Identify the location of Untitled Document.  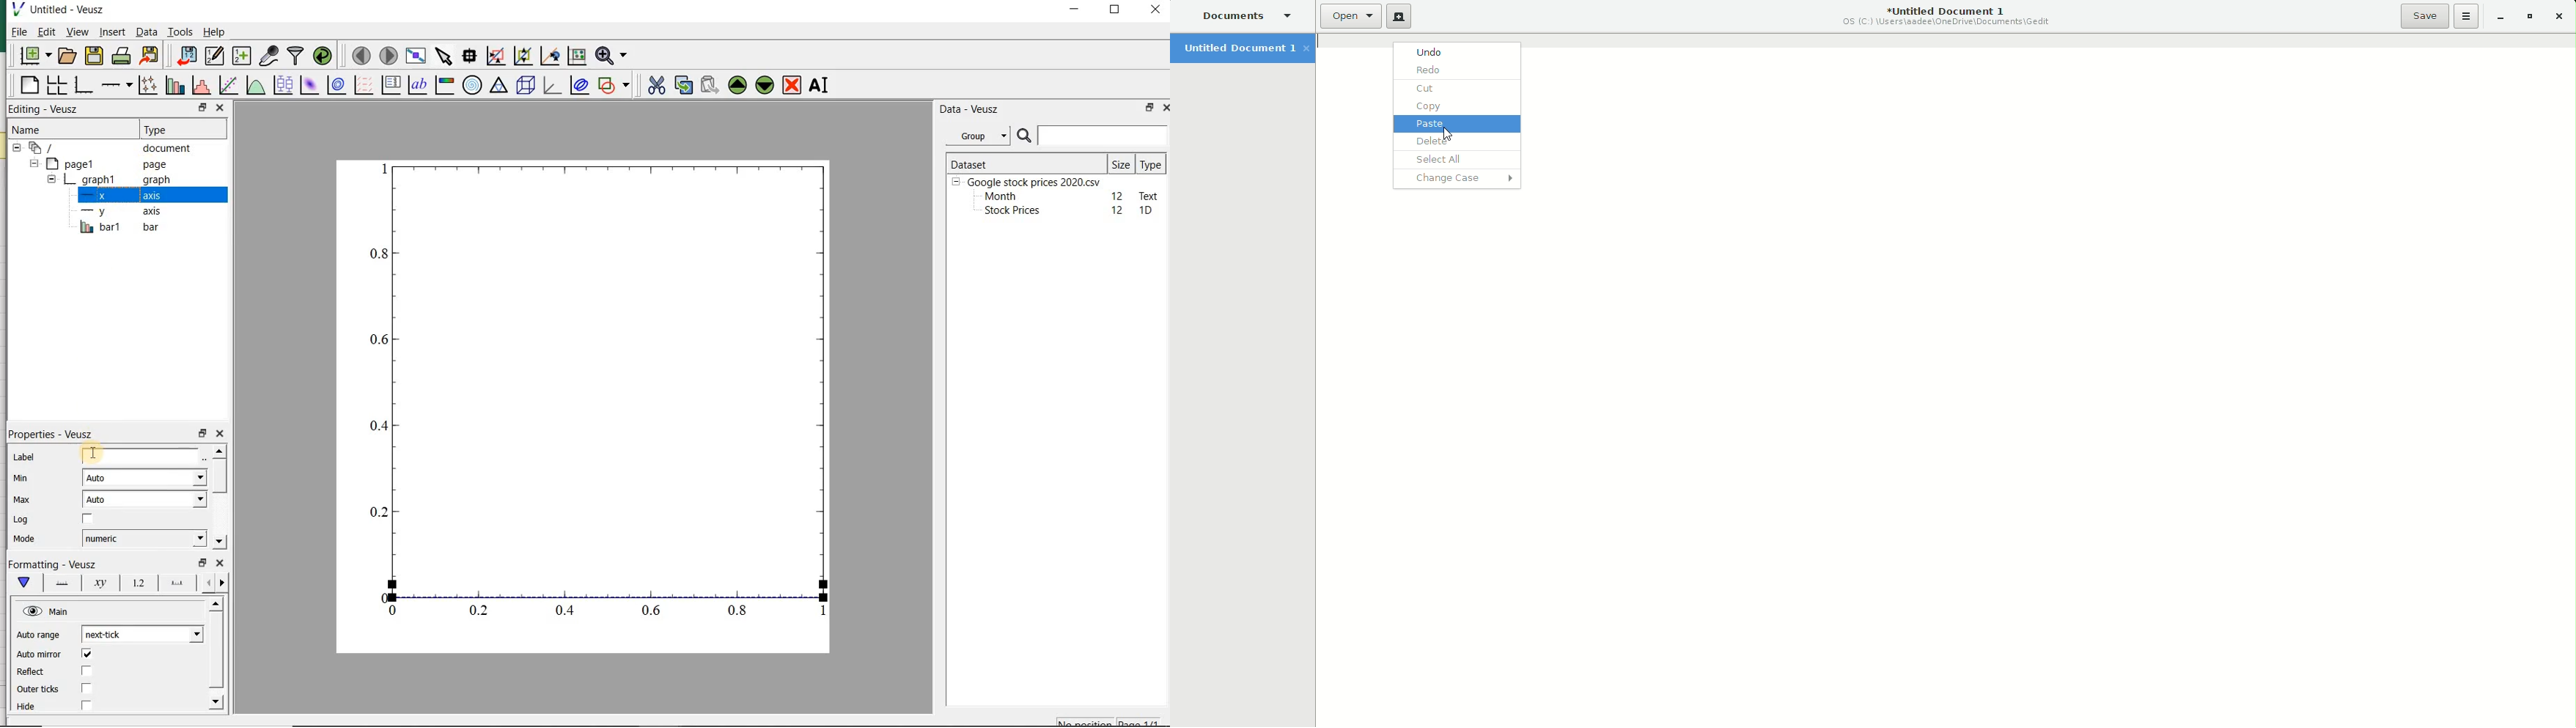
(1243, 49).